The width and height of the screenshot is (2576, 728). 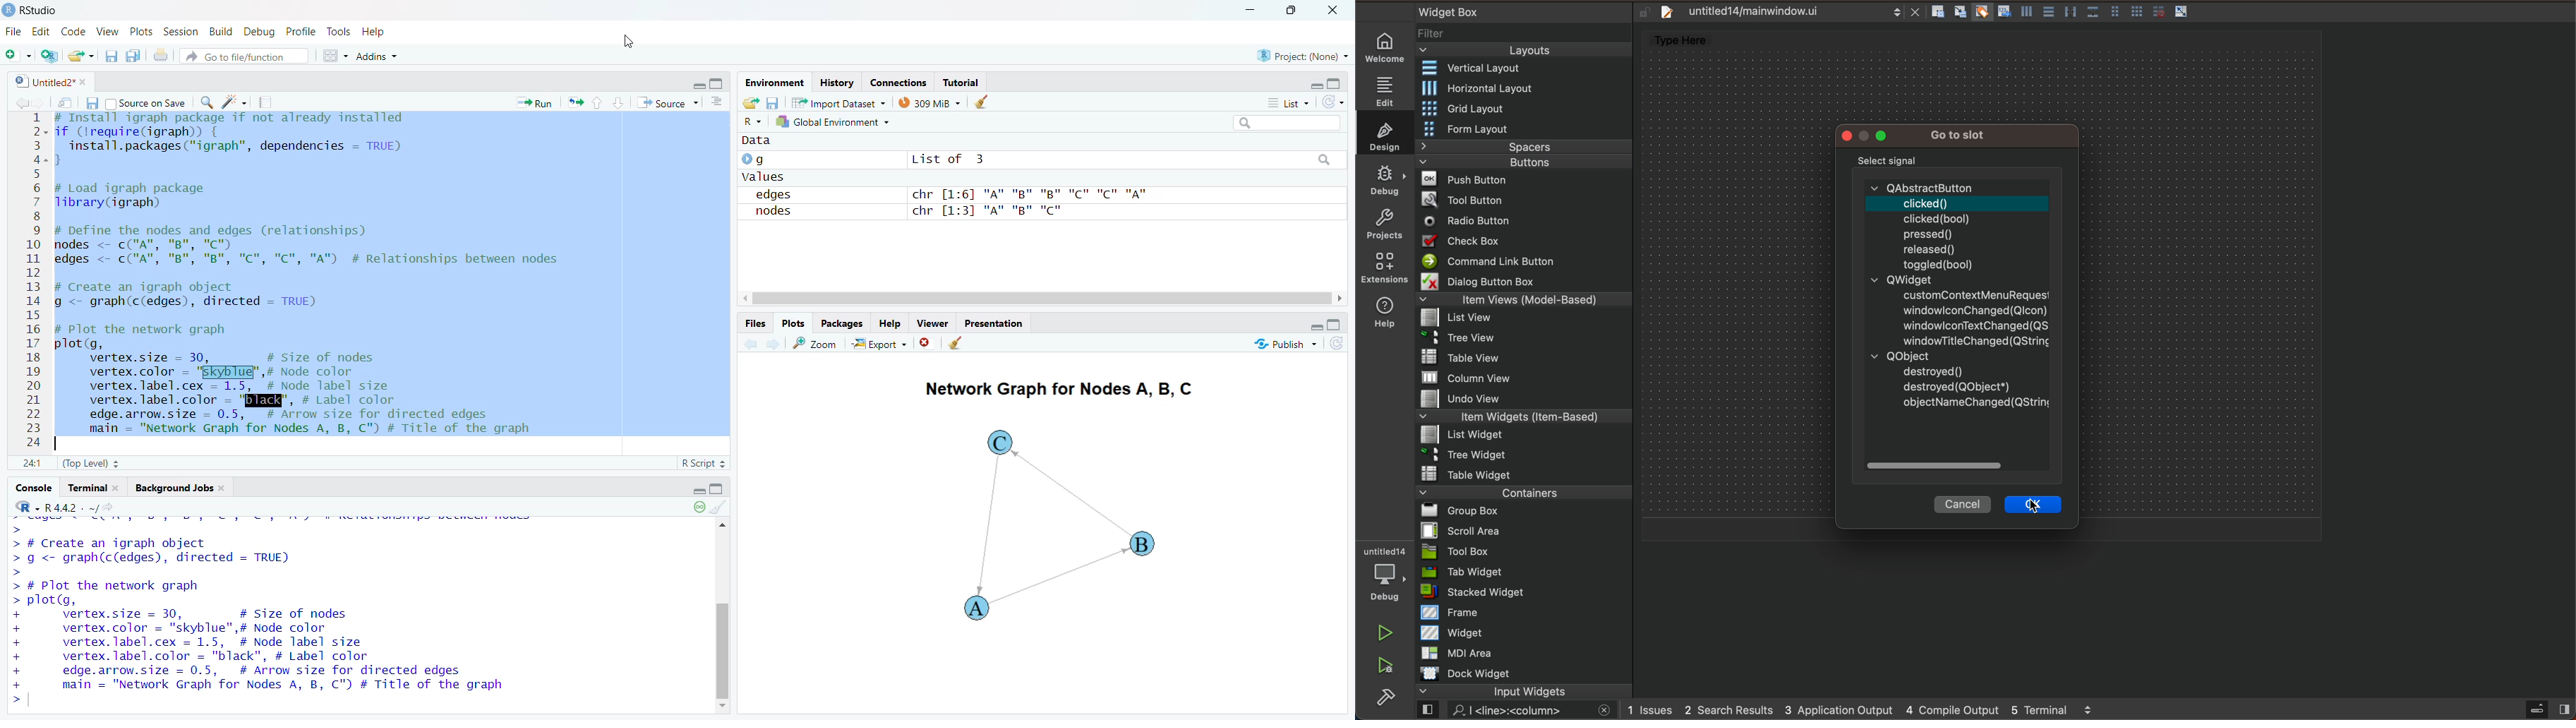 I want to click on cursor, so click(x=629, y=42).